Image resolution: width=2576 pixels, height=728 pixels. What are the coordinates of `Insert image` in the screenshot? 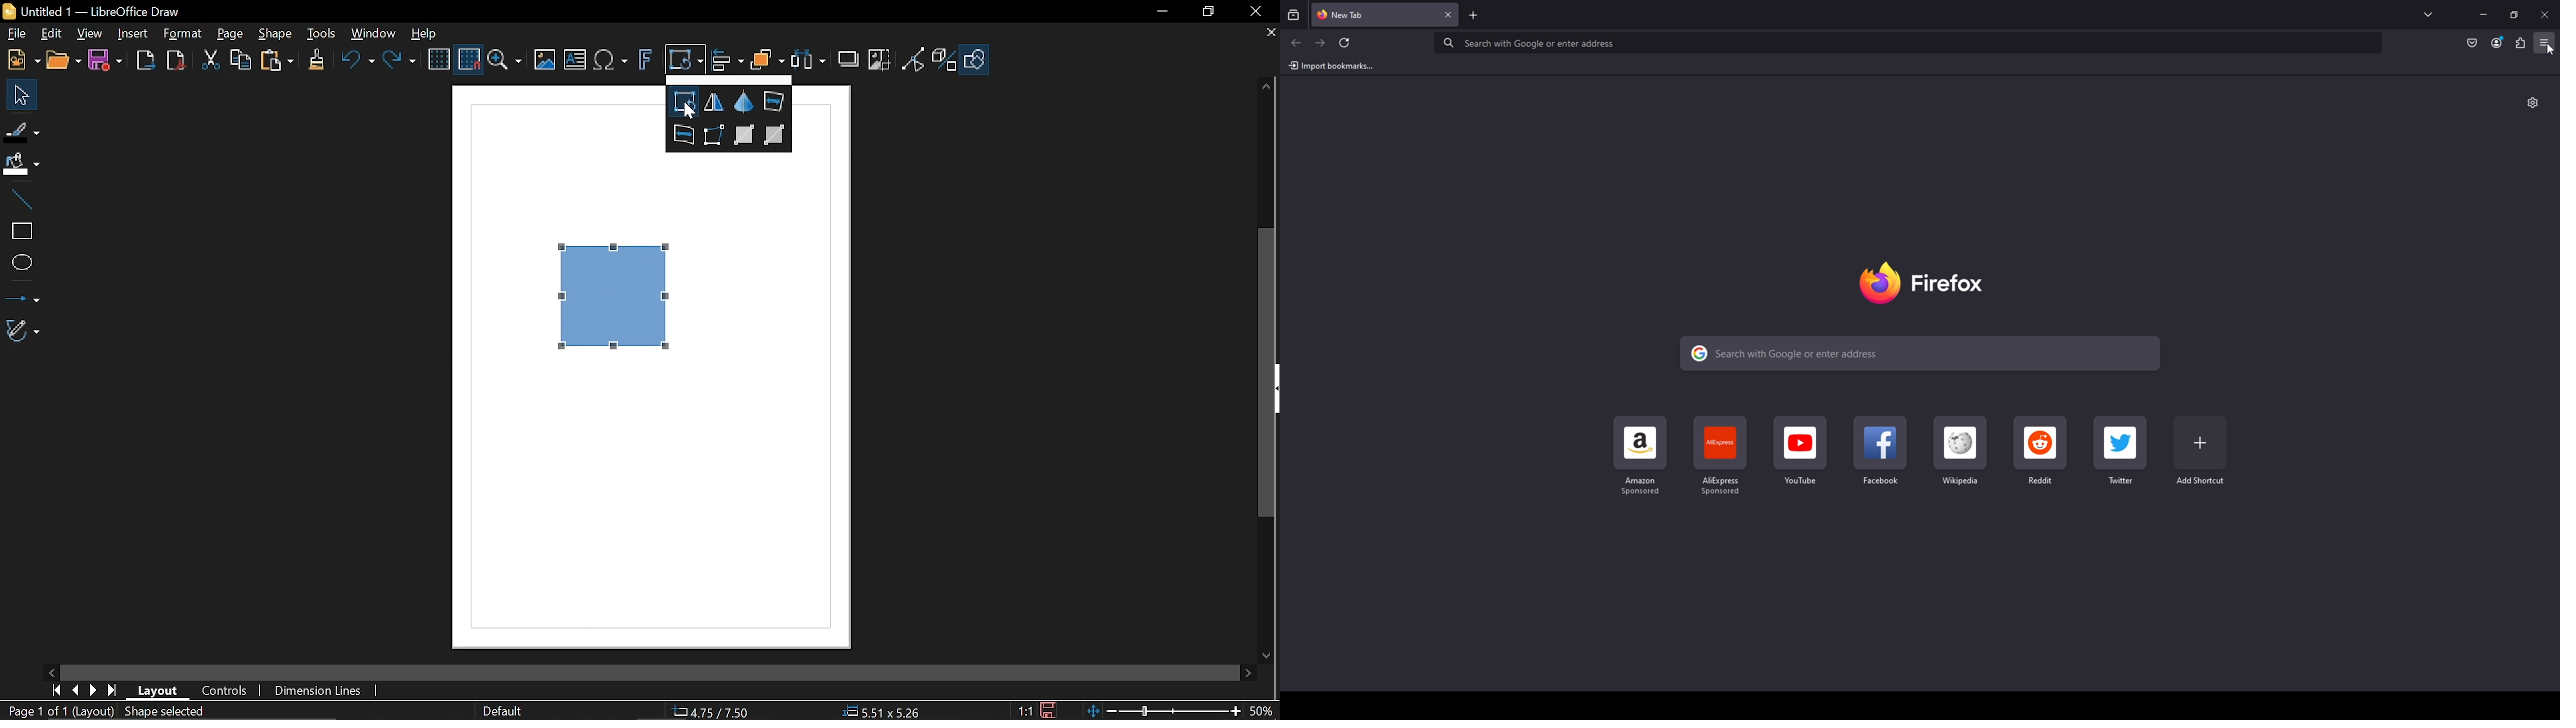 It's located at (546, 60).